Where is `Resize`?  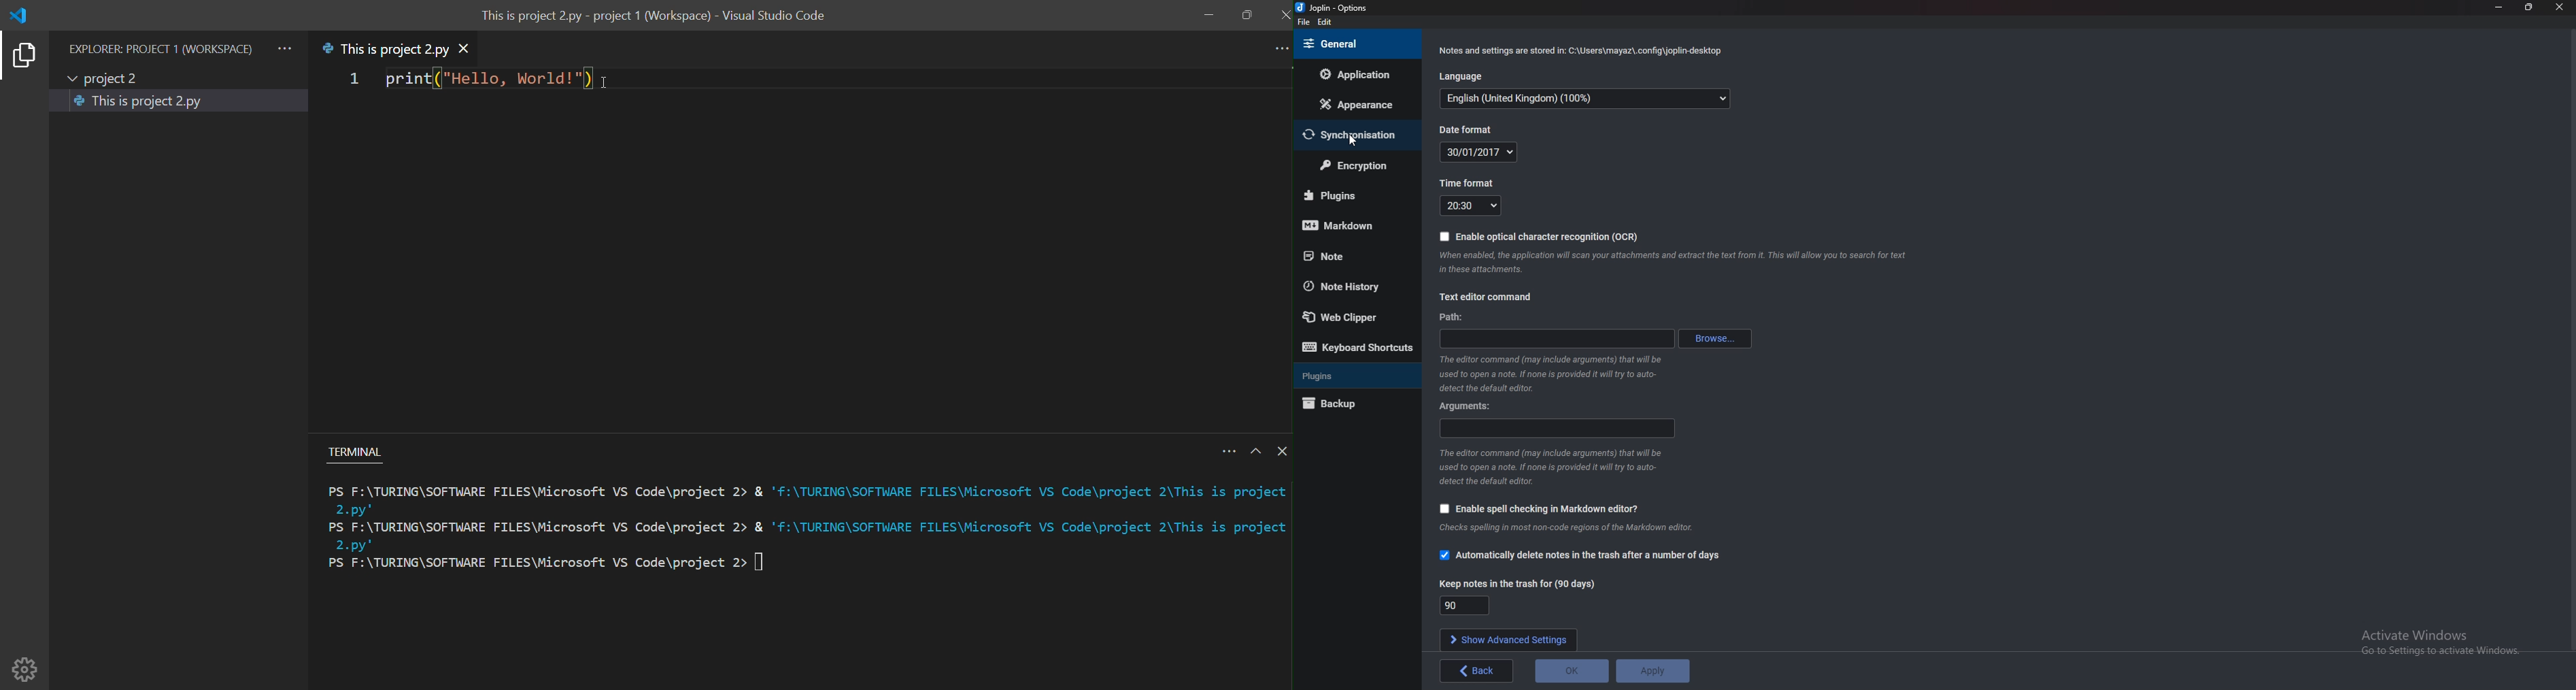
Resize is located at coordinates (2531, 7).